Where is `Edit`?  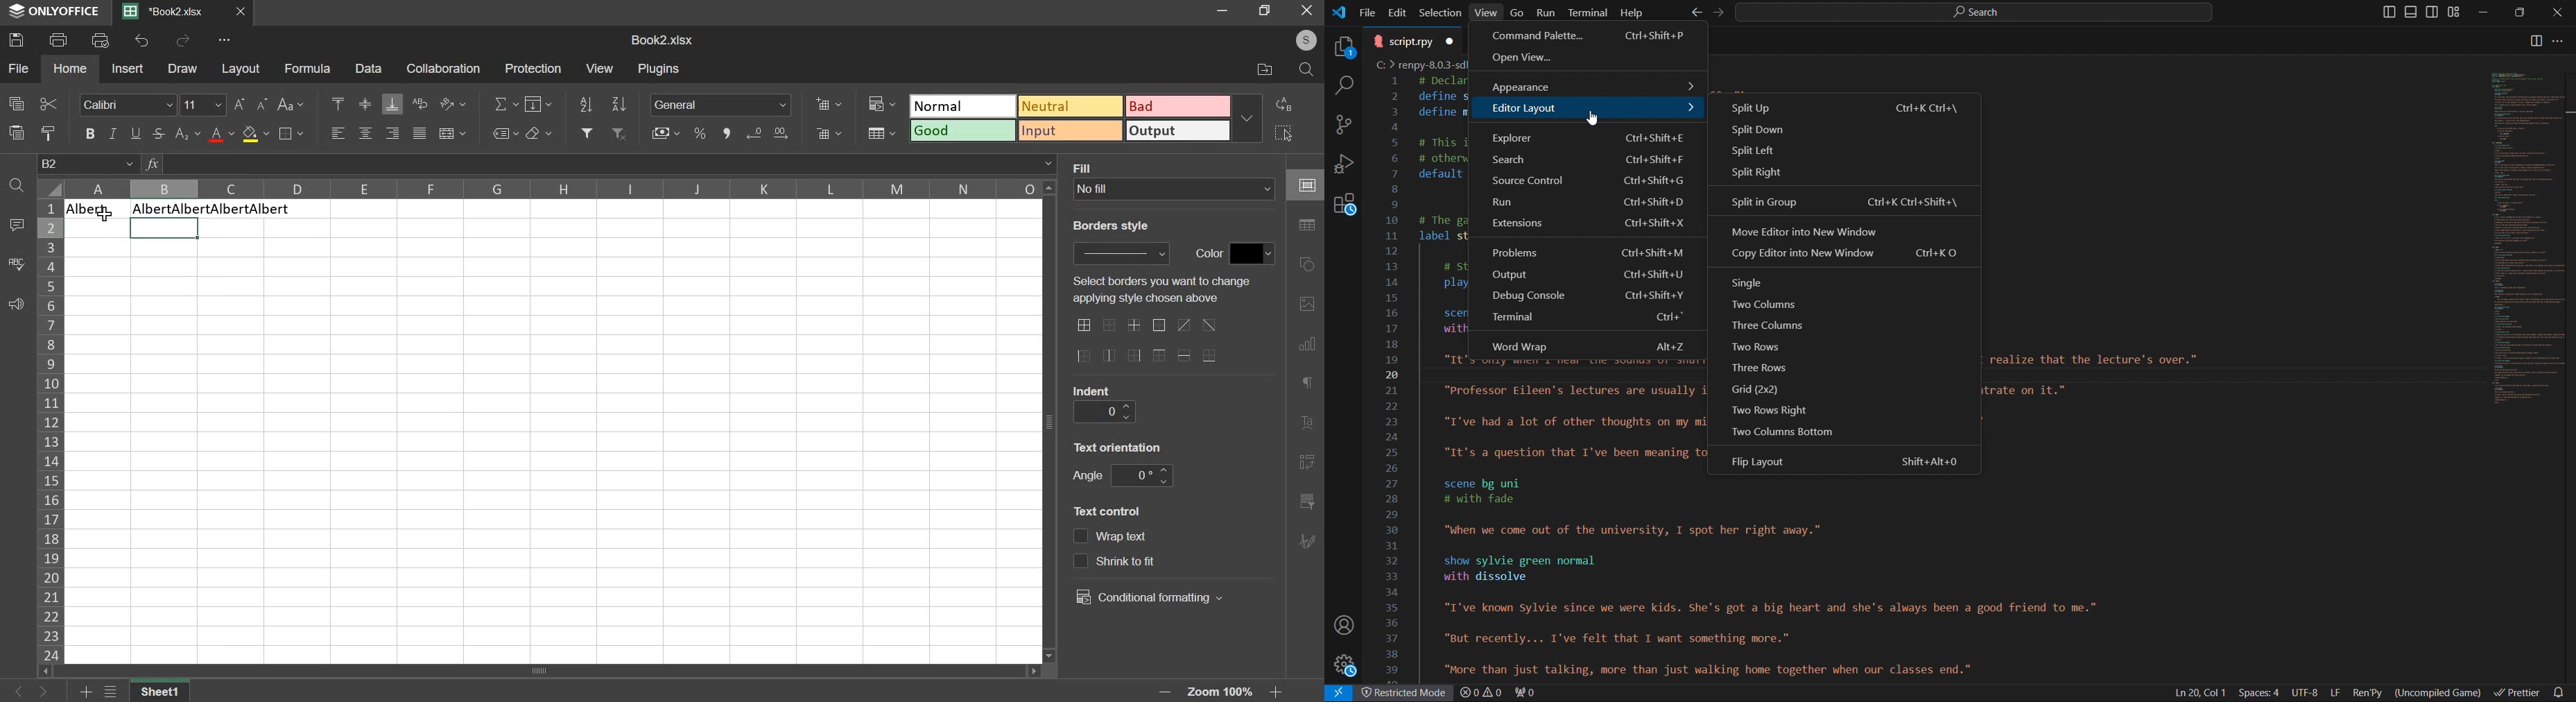 Edit is located at coordinates (1399, 11).